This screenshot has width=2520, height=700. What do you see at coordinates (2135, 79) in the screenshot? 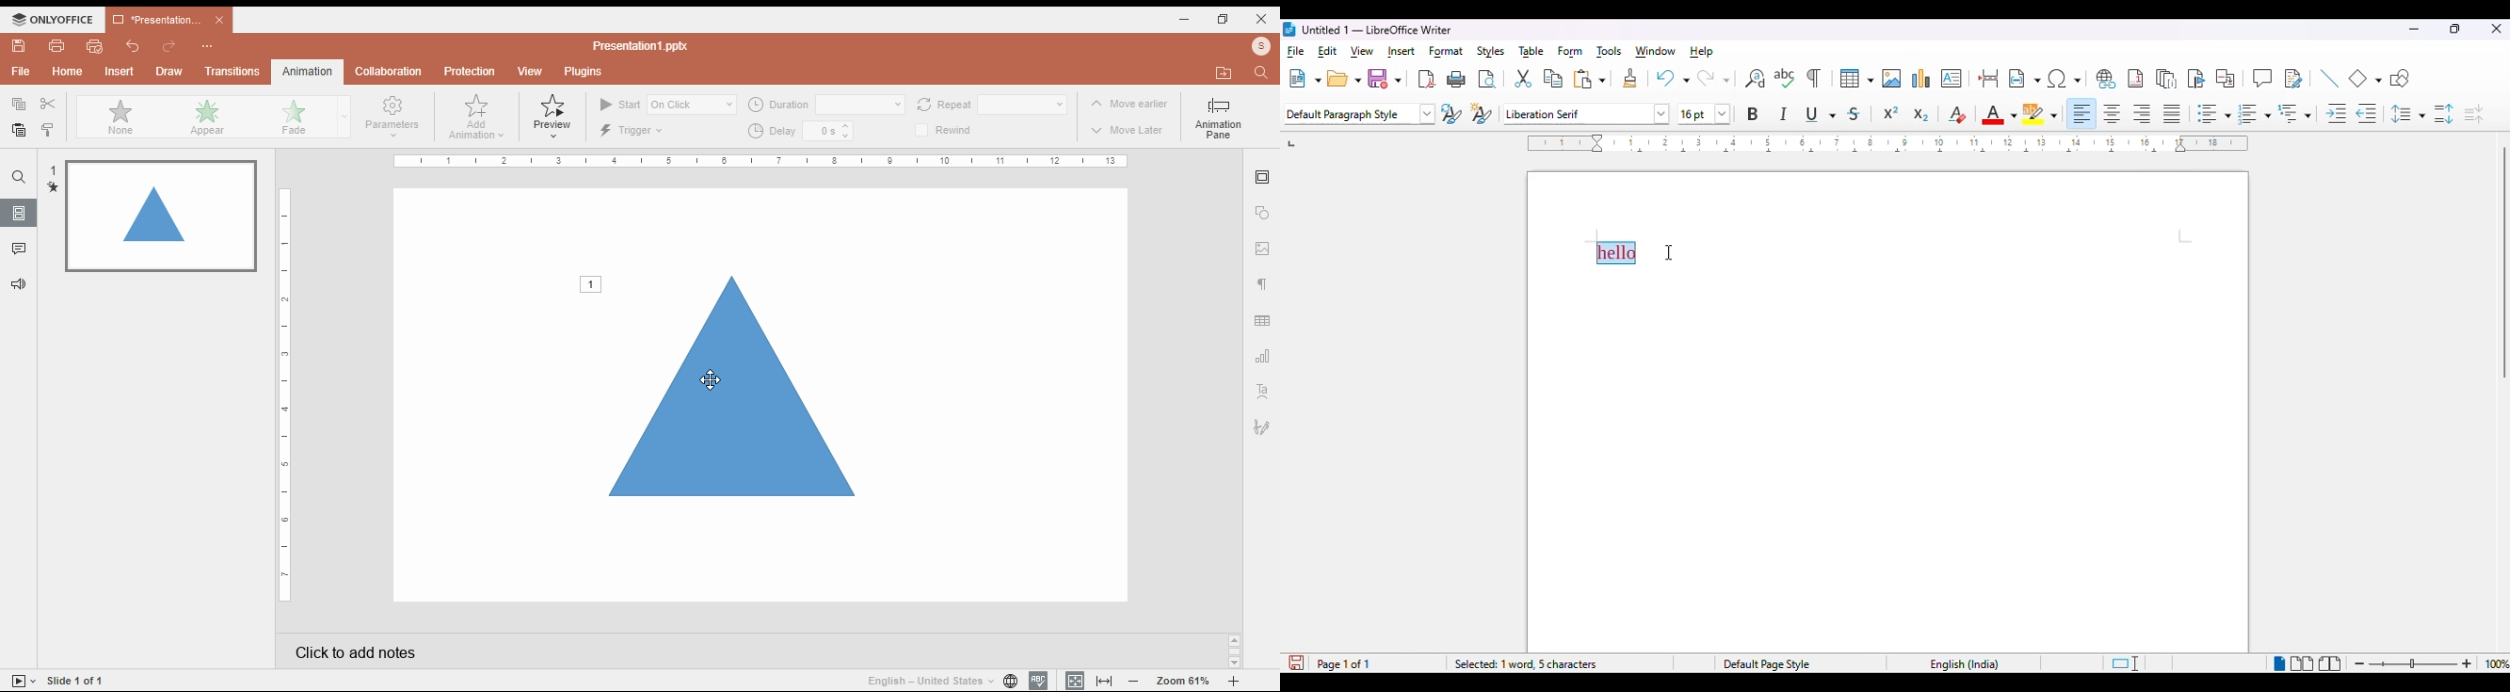
I see `insert footnote` at bounding box center [2135, 79].